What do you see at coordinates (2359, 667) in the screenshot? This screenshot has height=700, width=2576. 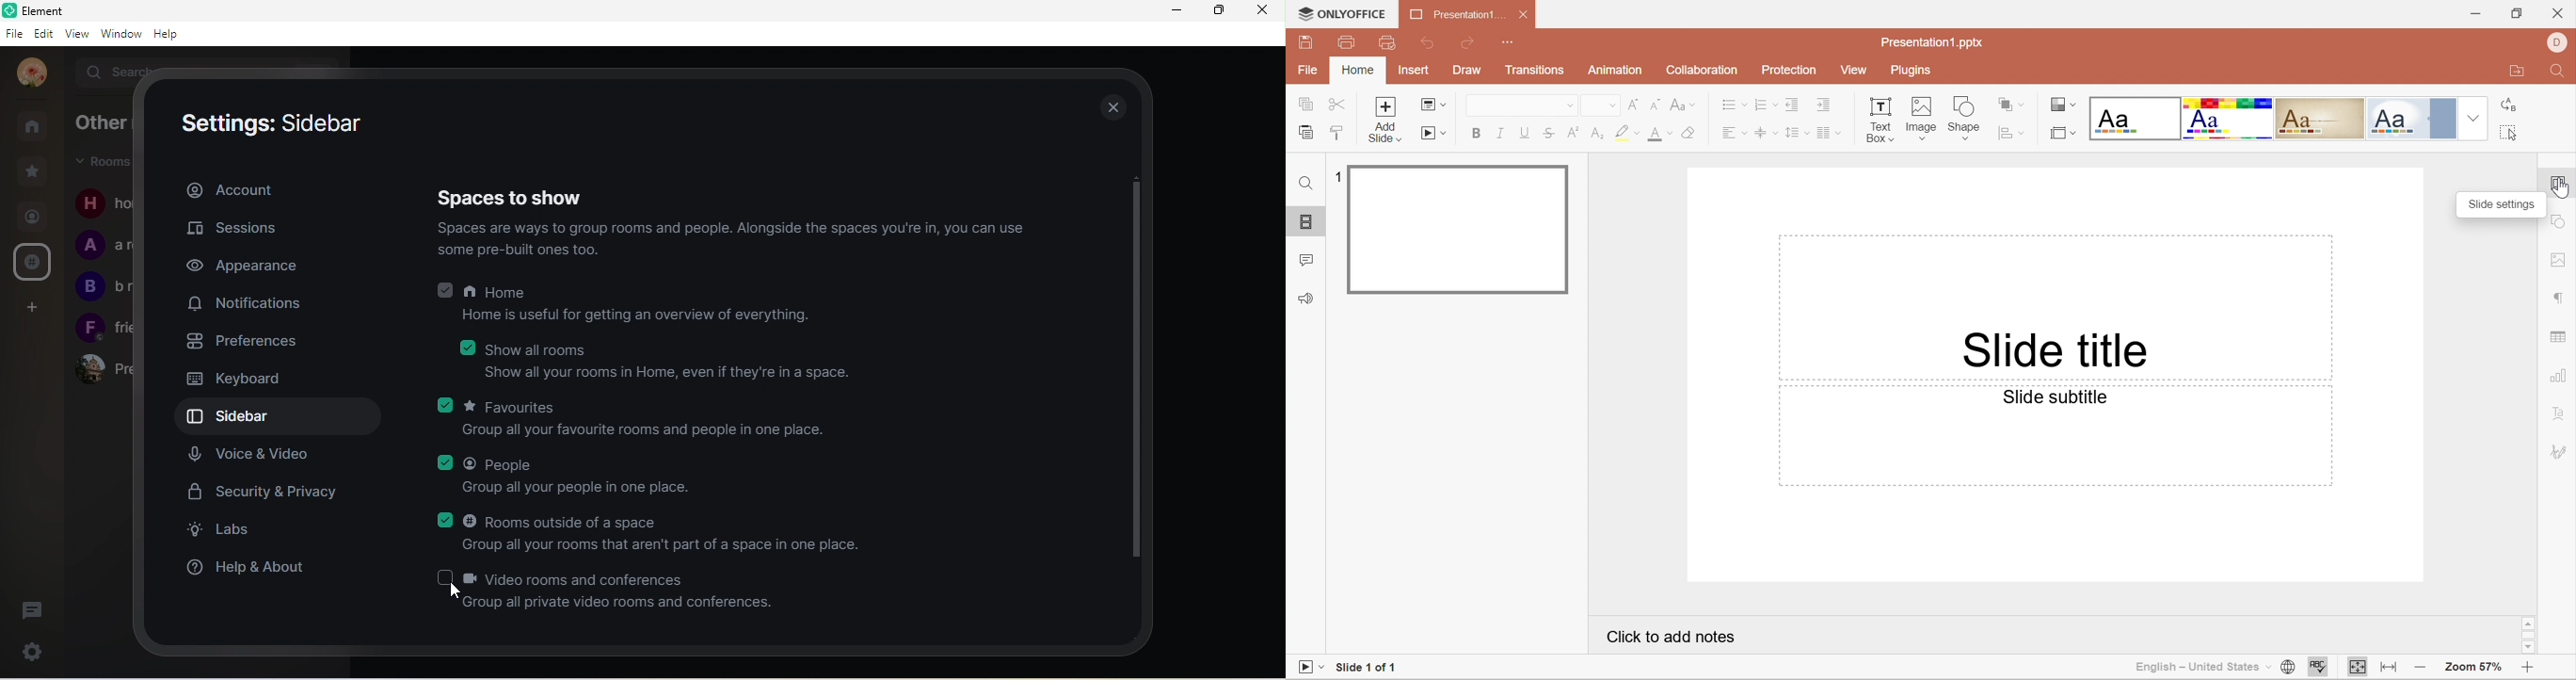 I see `Fit to slide` at bounding box center [2359, 667].